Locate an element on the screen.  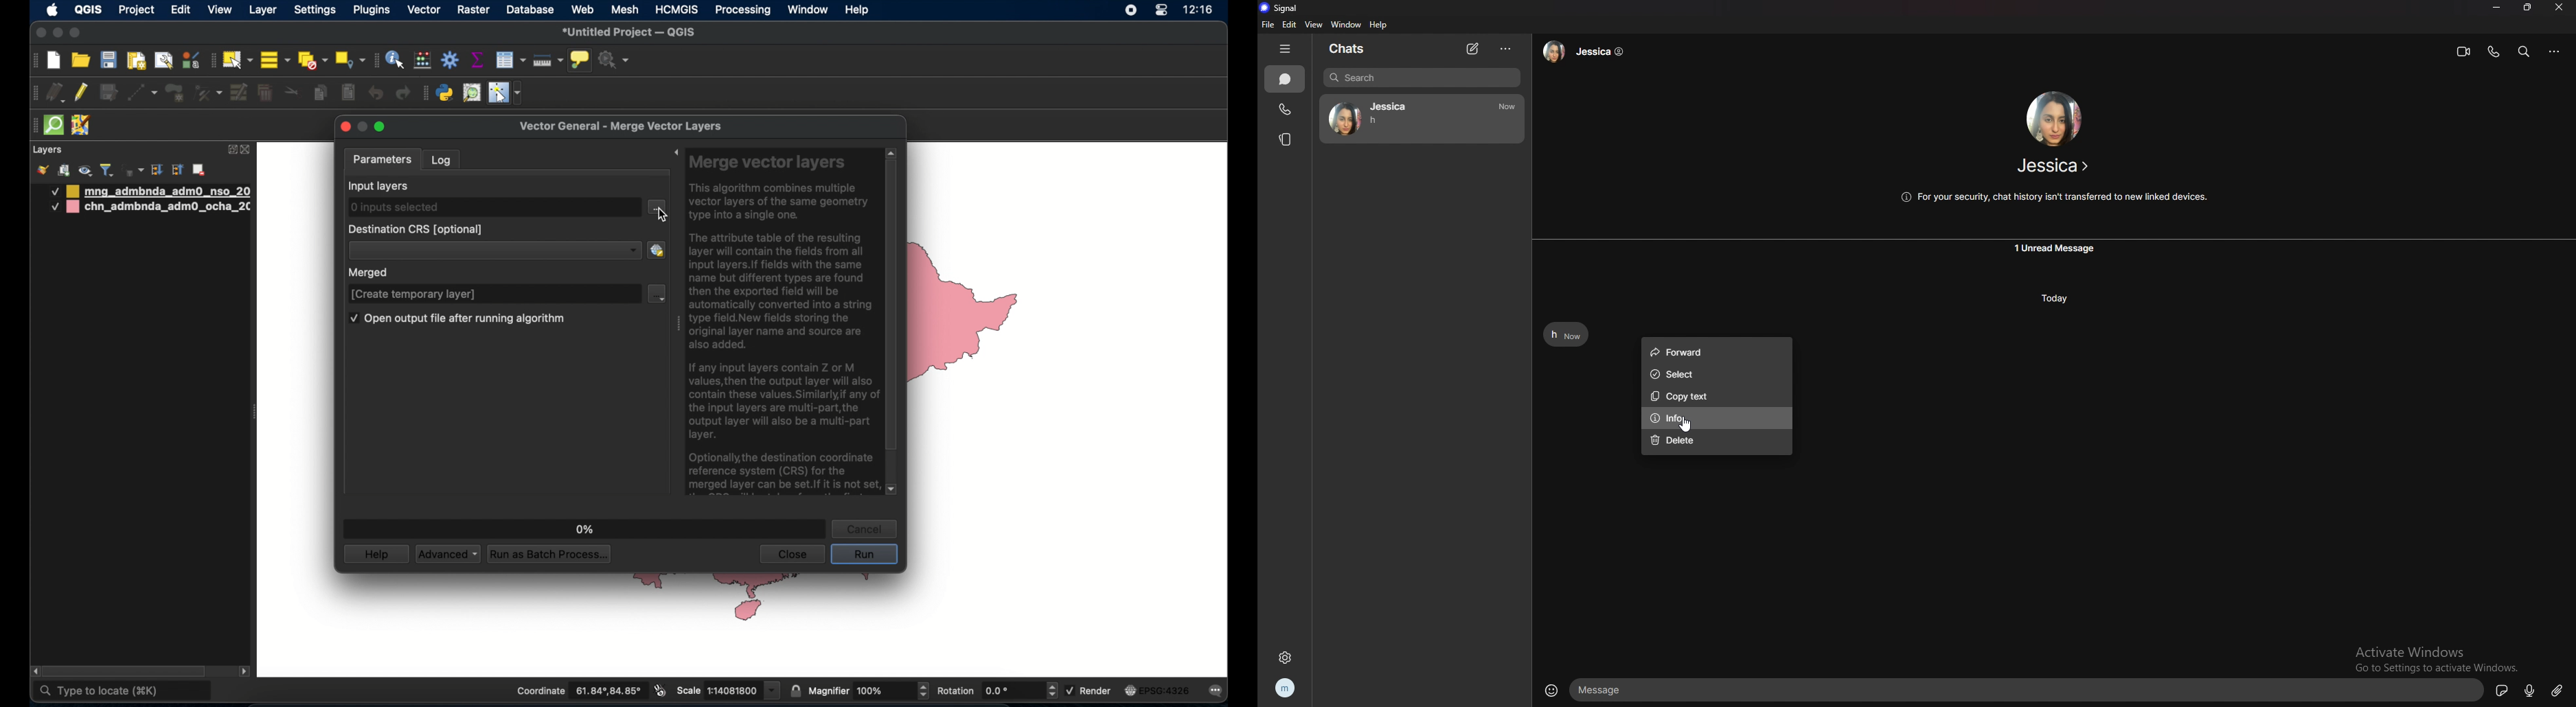
options is located at coordinates (1505, 50).